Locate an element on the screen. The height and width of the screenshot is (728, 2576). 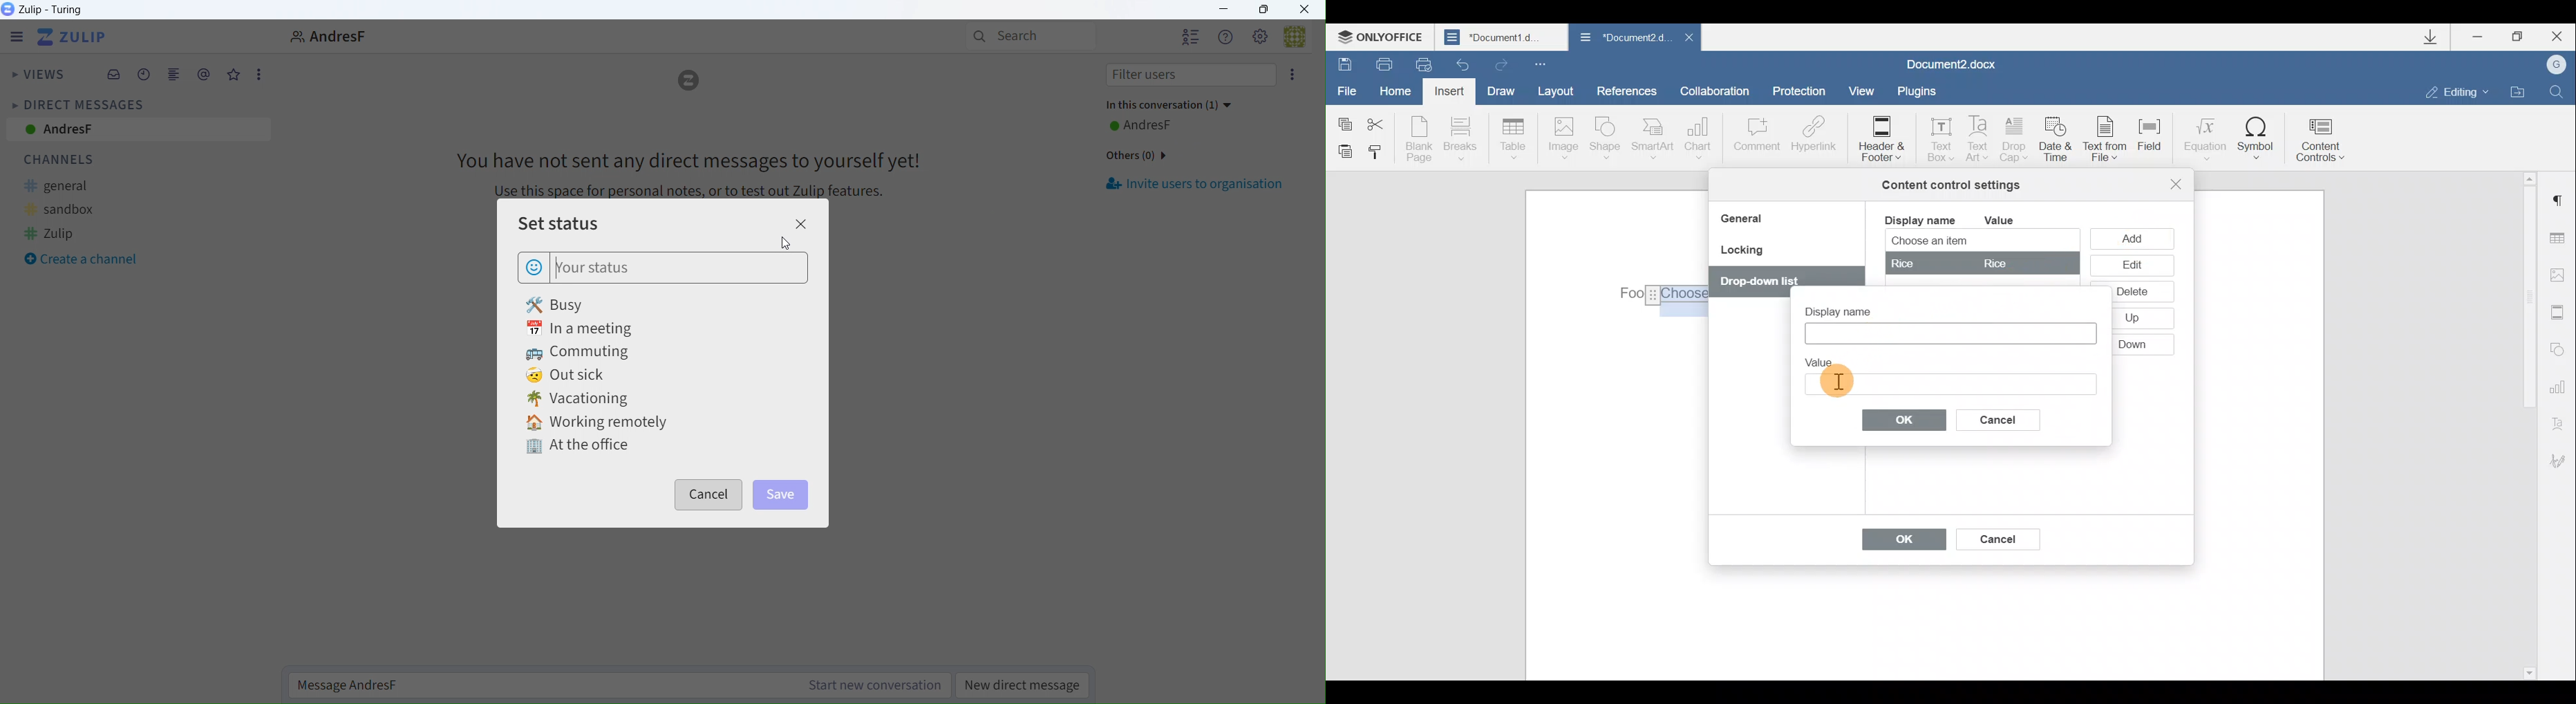
Header & footer settings is located at coordinates (2561, 312).